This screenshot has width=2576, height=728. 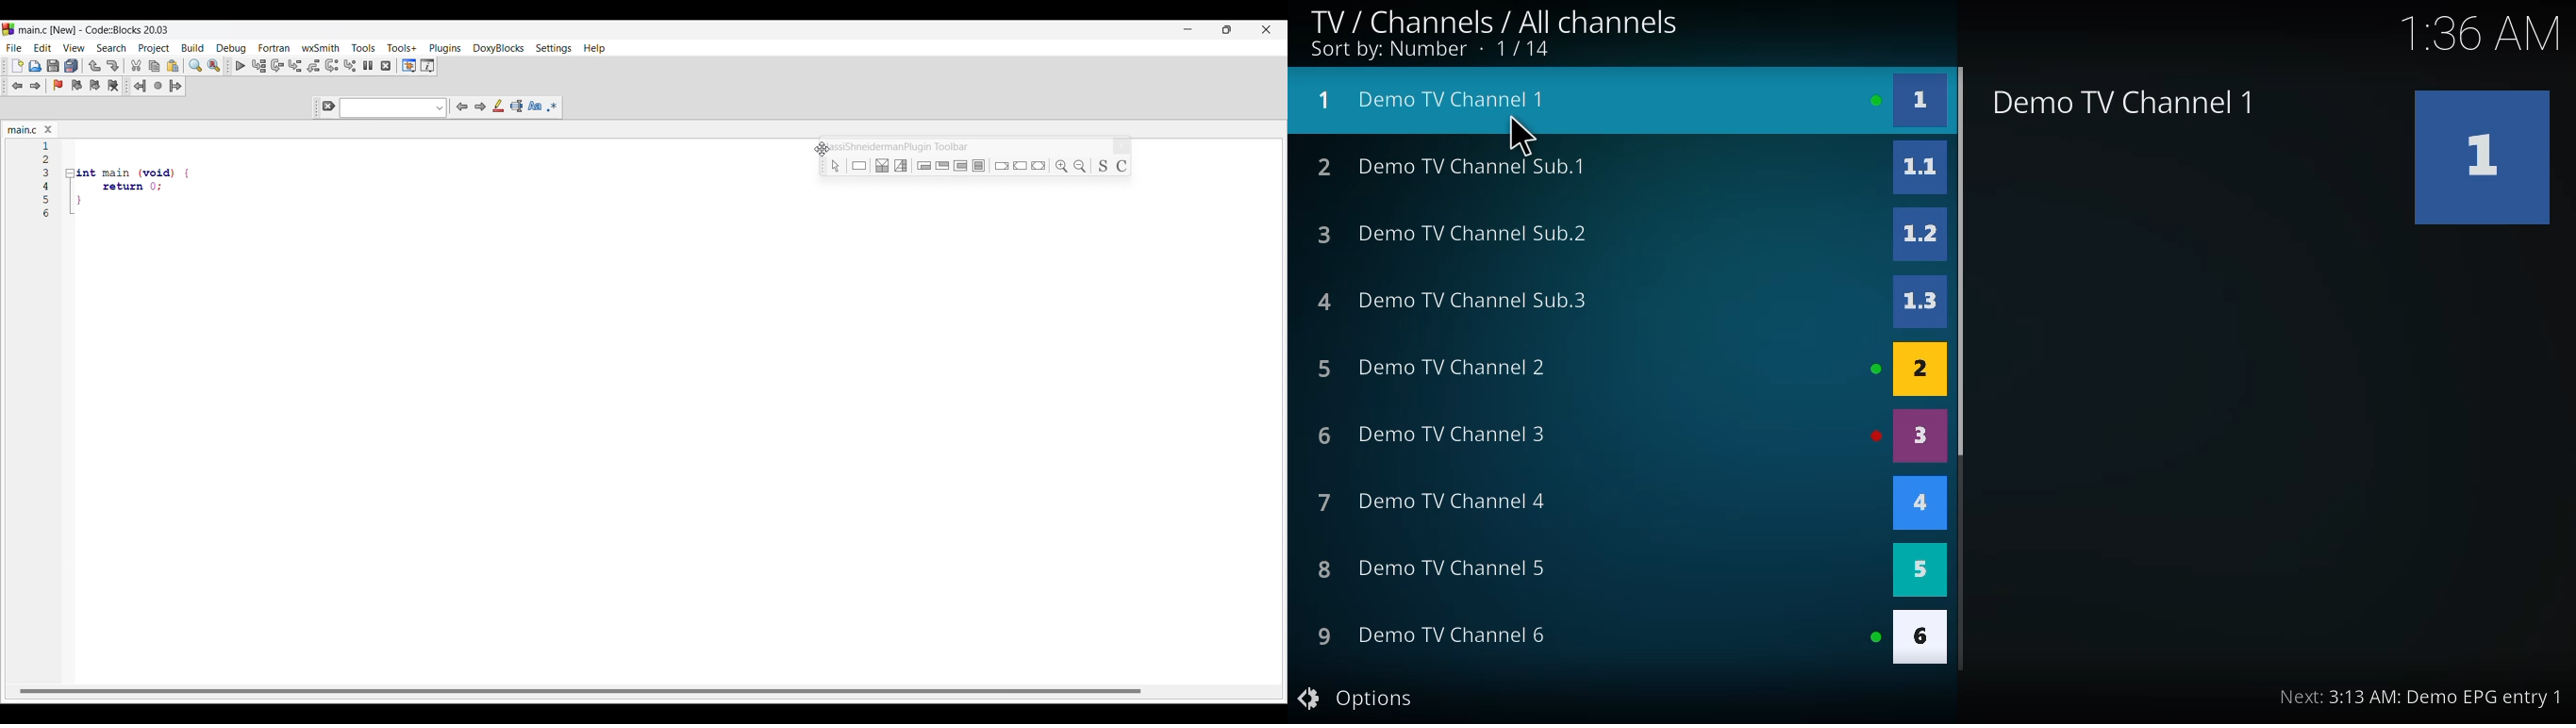 I want to click on Debugging windows, so click(x=409, y=66).